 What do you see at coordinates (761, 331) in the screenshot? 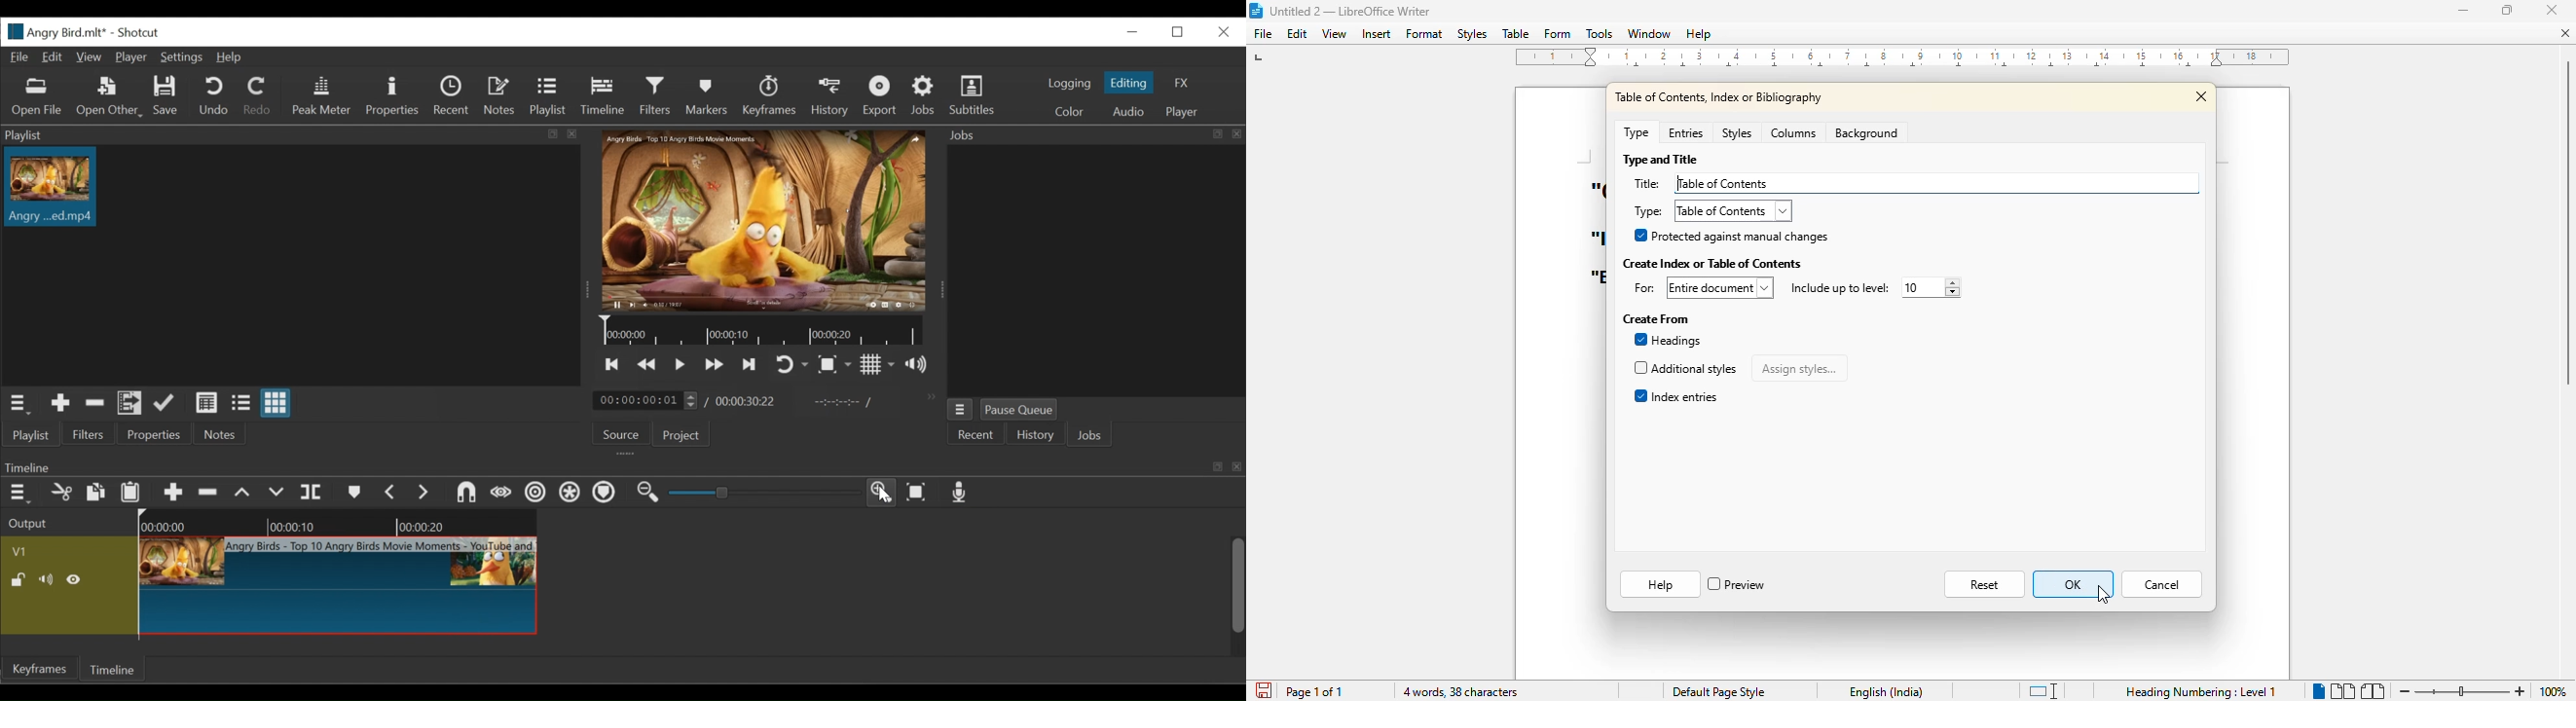
I see `Timeline` at bounding box center [761, 331].